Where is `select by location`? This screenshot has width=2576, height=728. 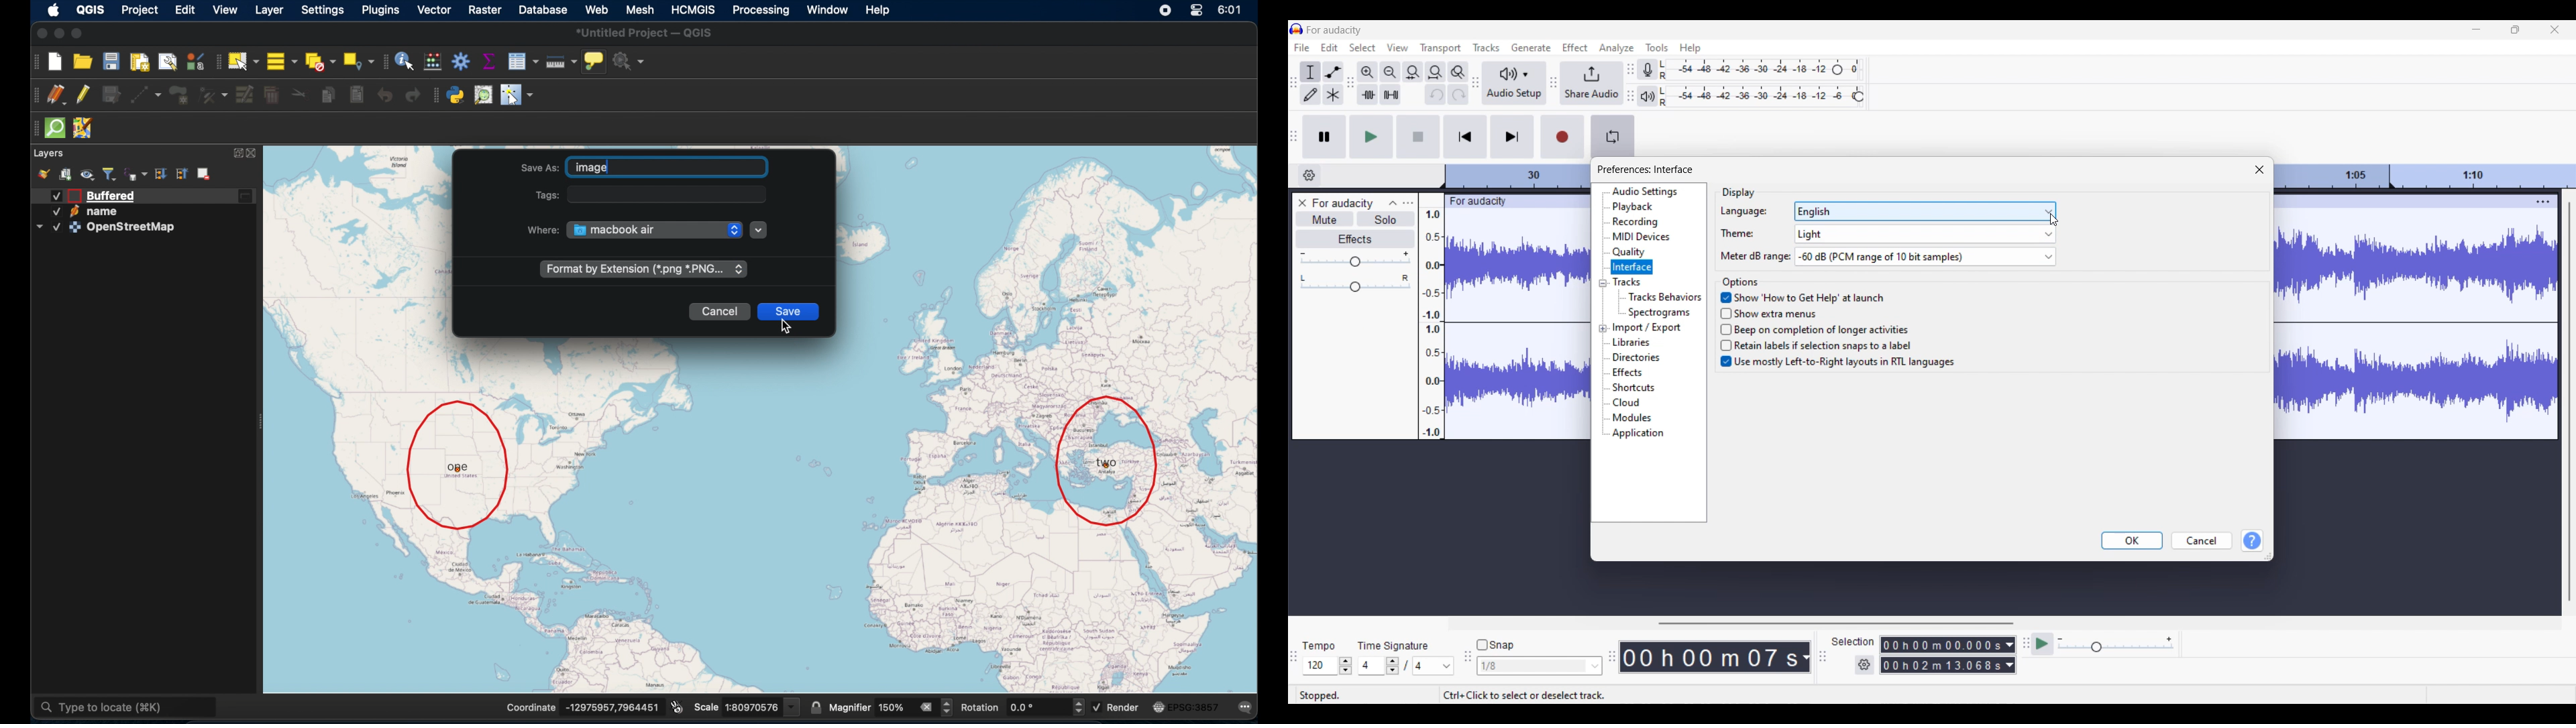 select by location is located at coordinates (360, 60).